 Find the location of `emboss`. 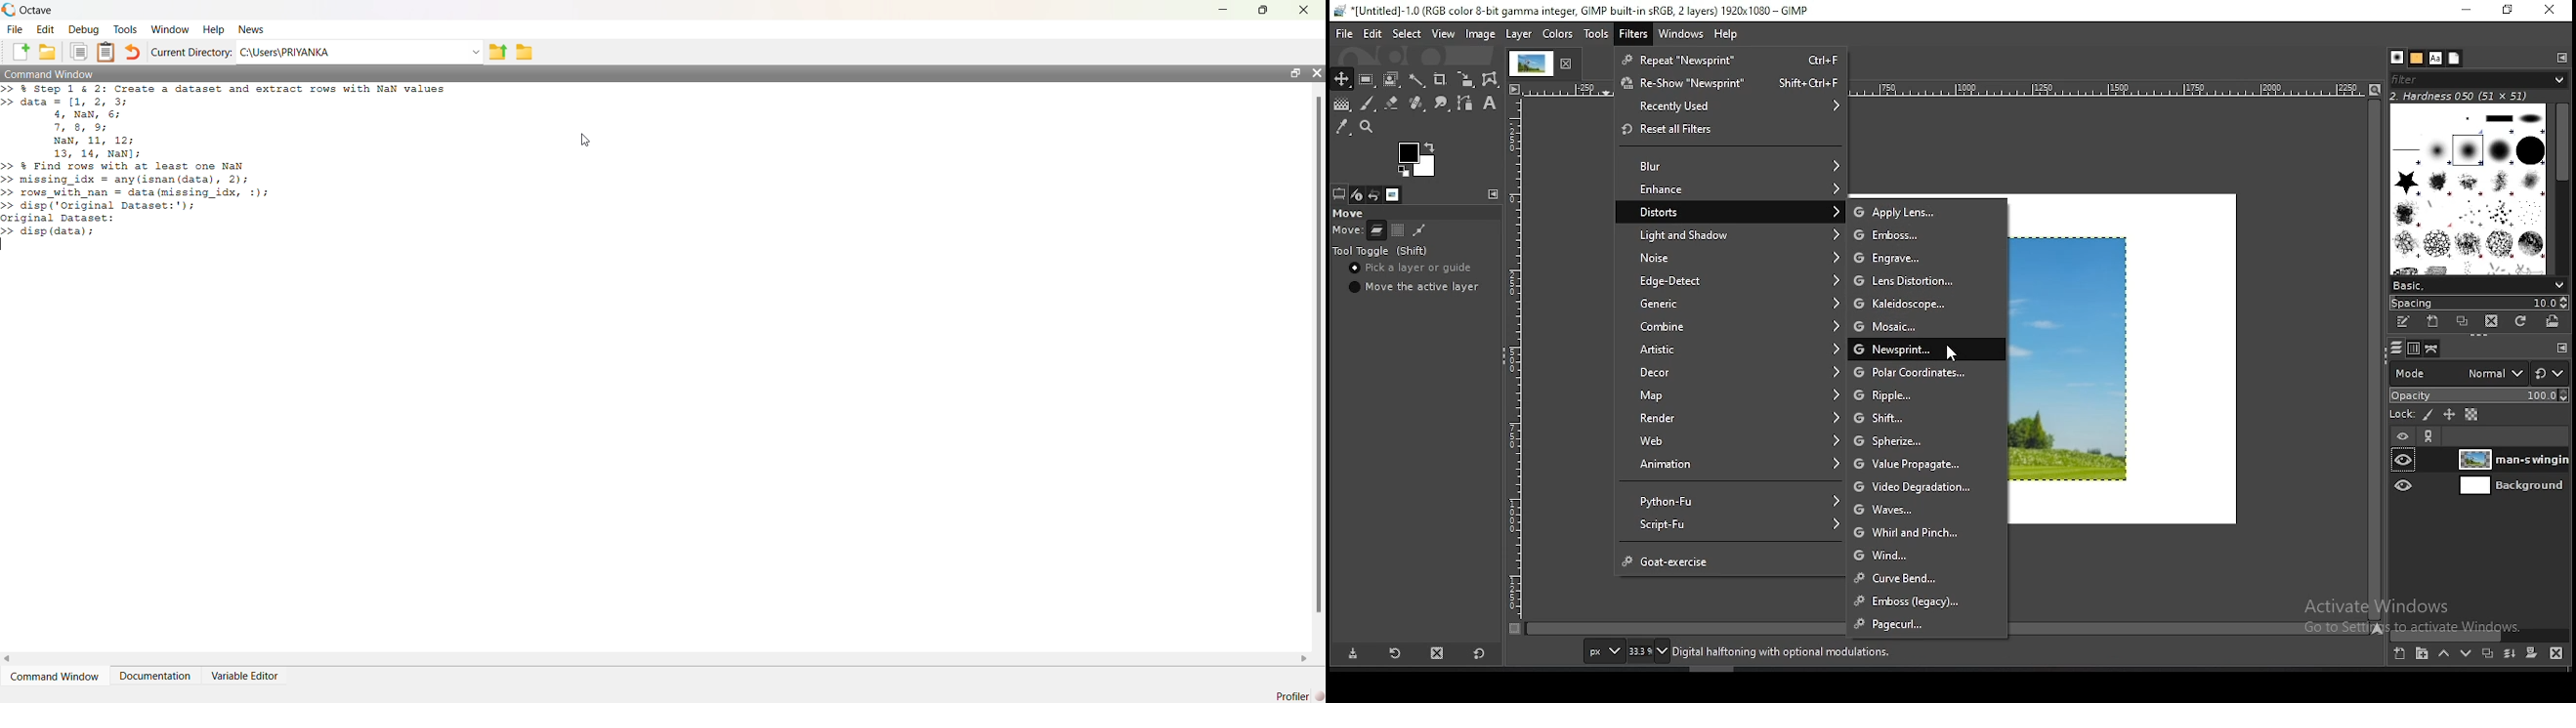

emboss is located at coordinates (1926, 234).